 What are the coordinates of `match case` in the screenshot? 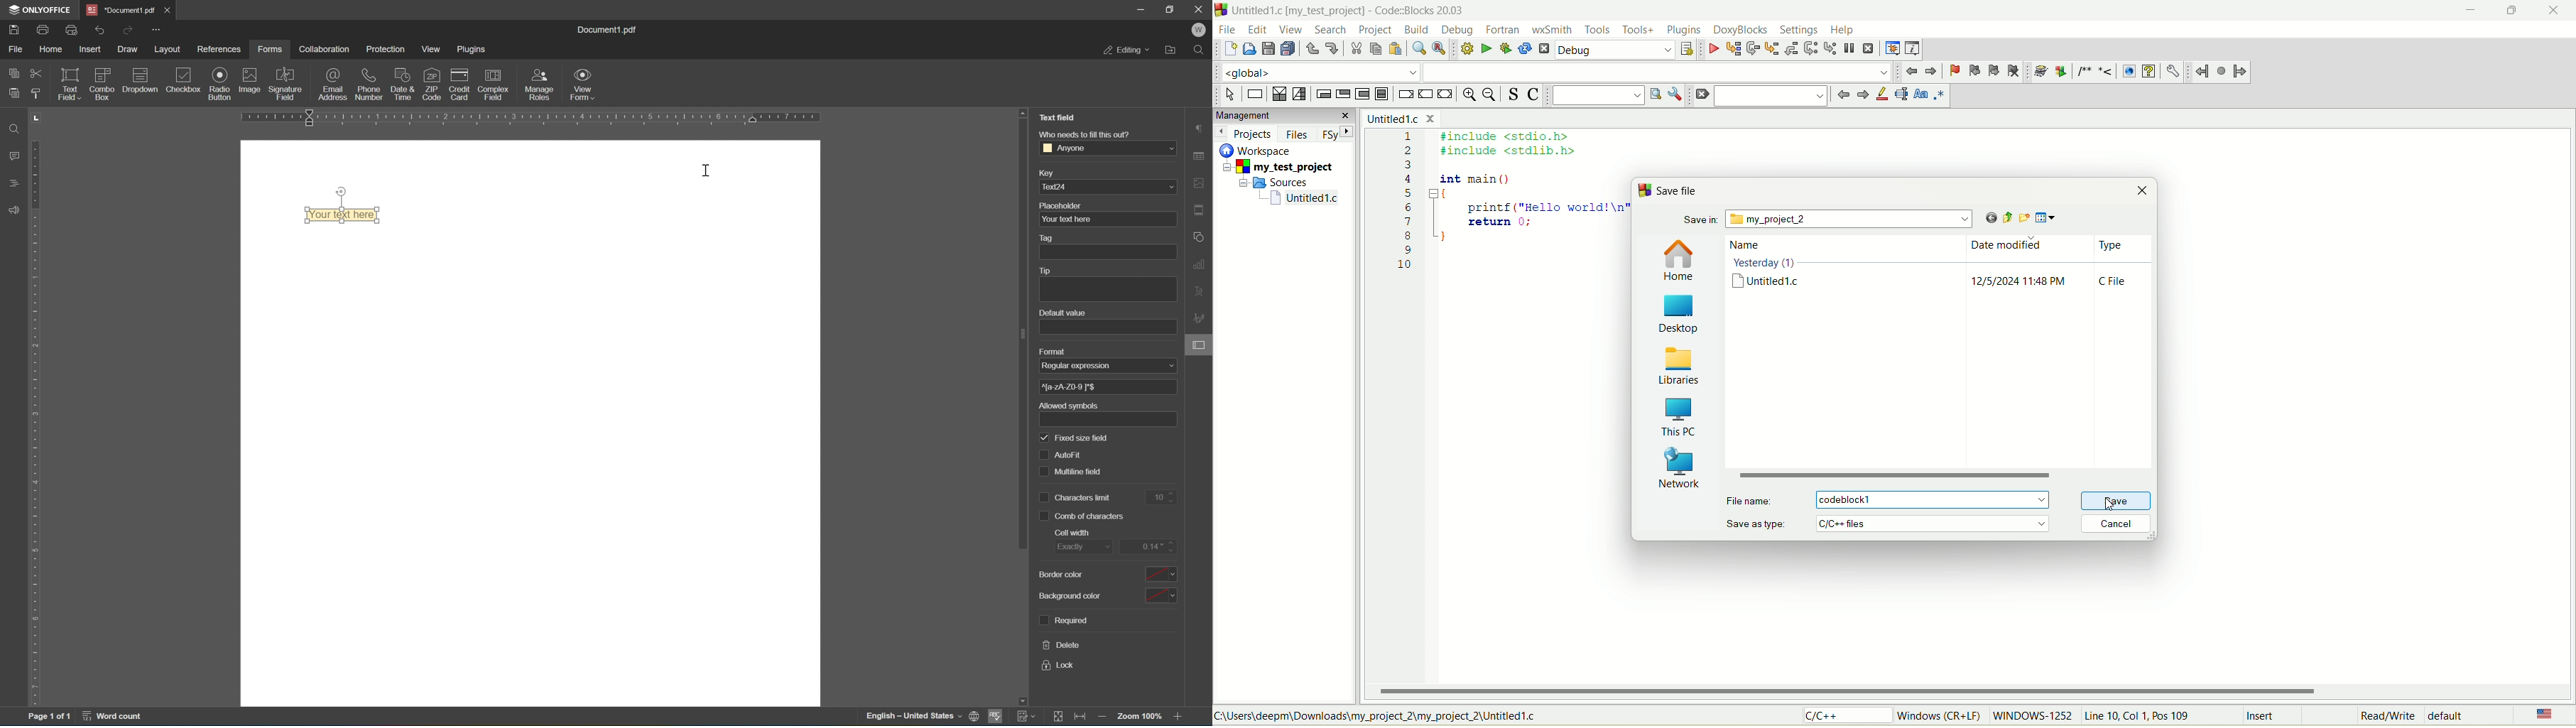 It's located at (1922, 94).